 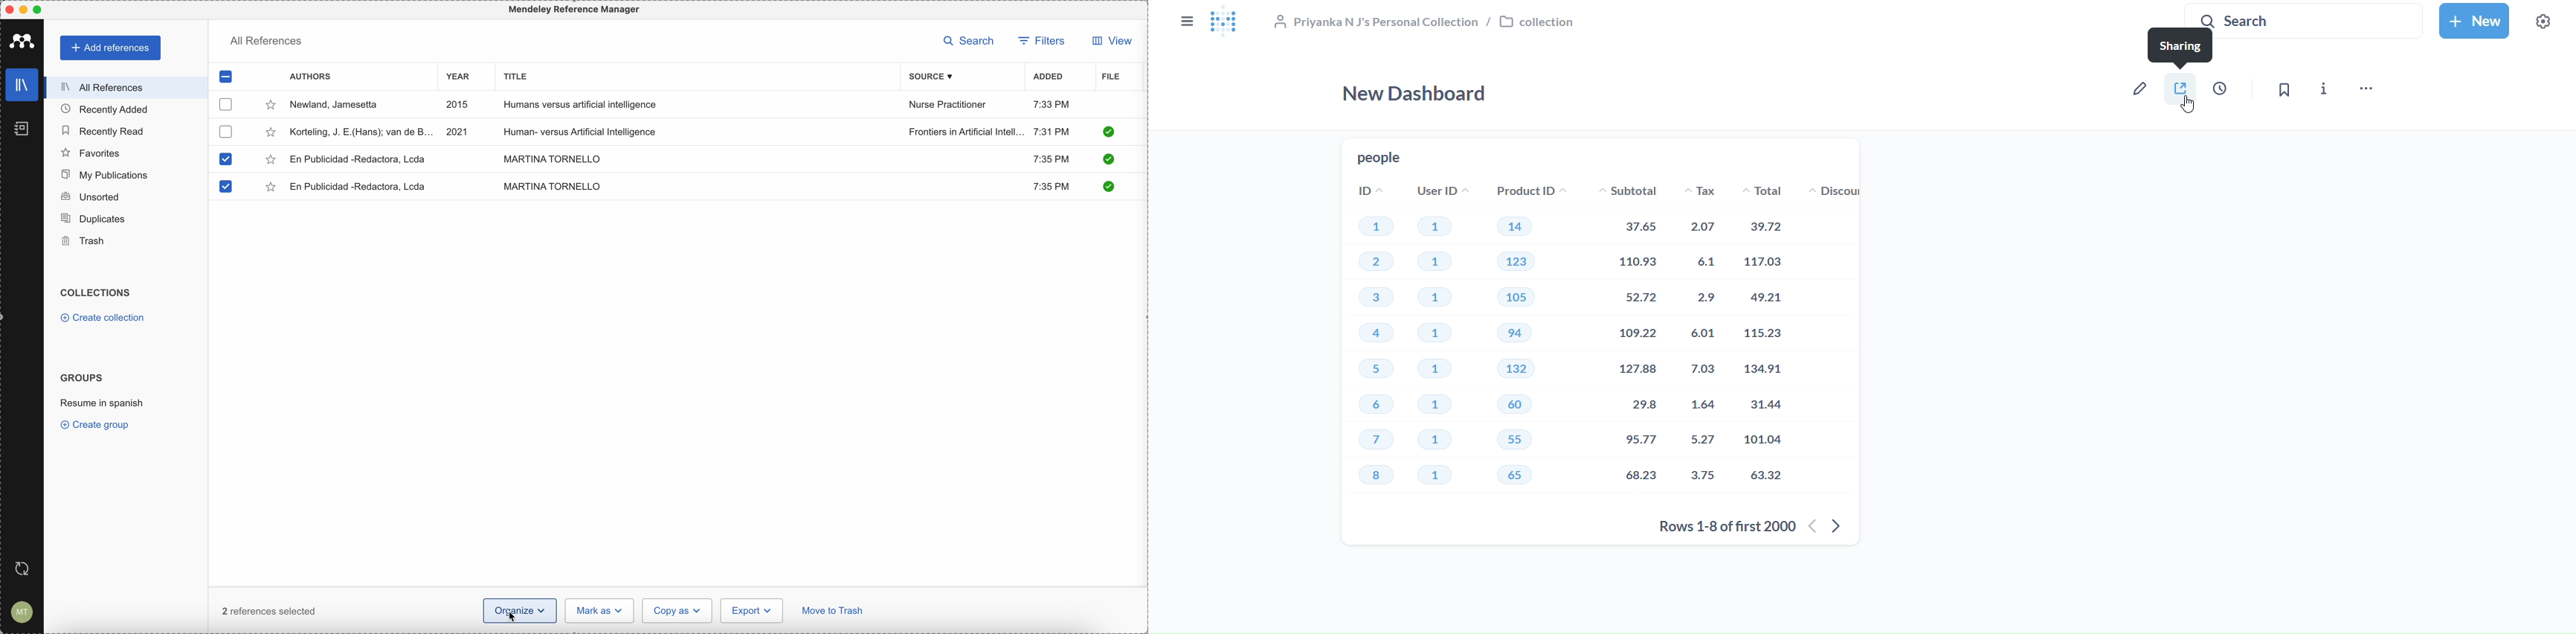 What do you see at coordinates (552, 186) in the screenshot?
I see `MARTINA TORNELLO` at bounding box center [552, 186].